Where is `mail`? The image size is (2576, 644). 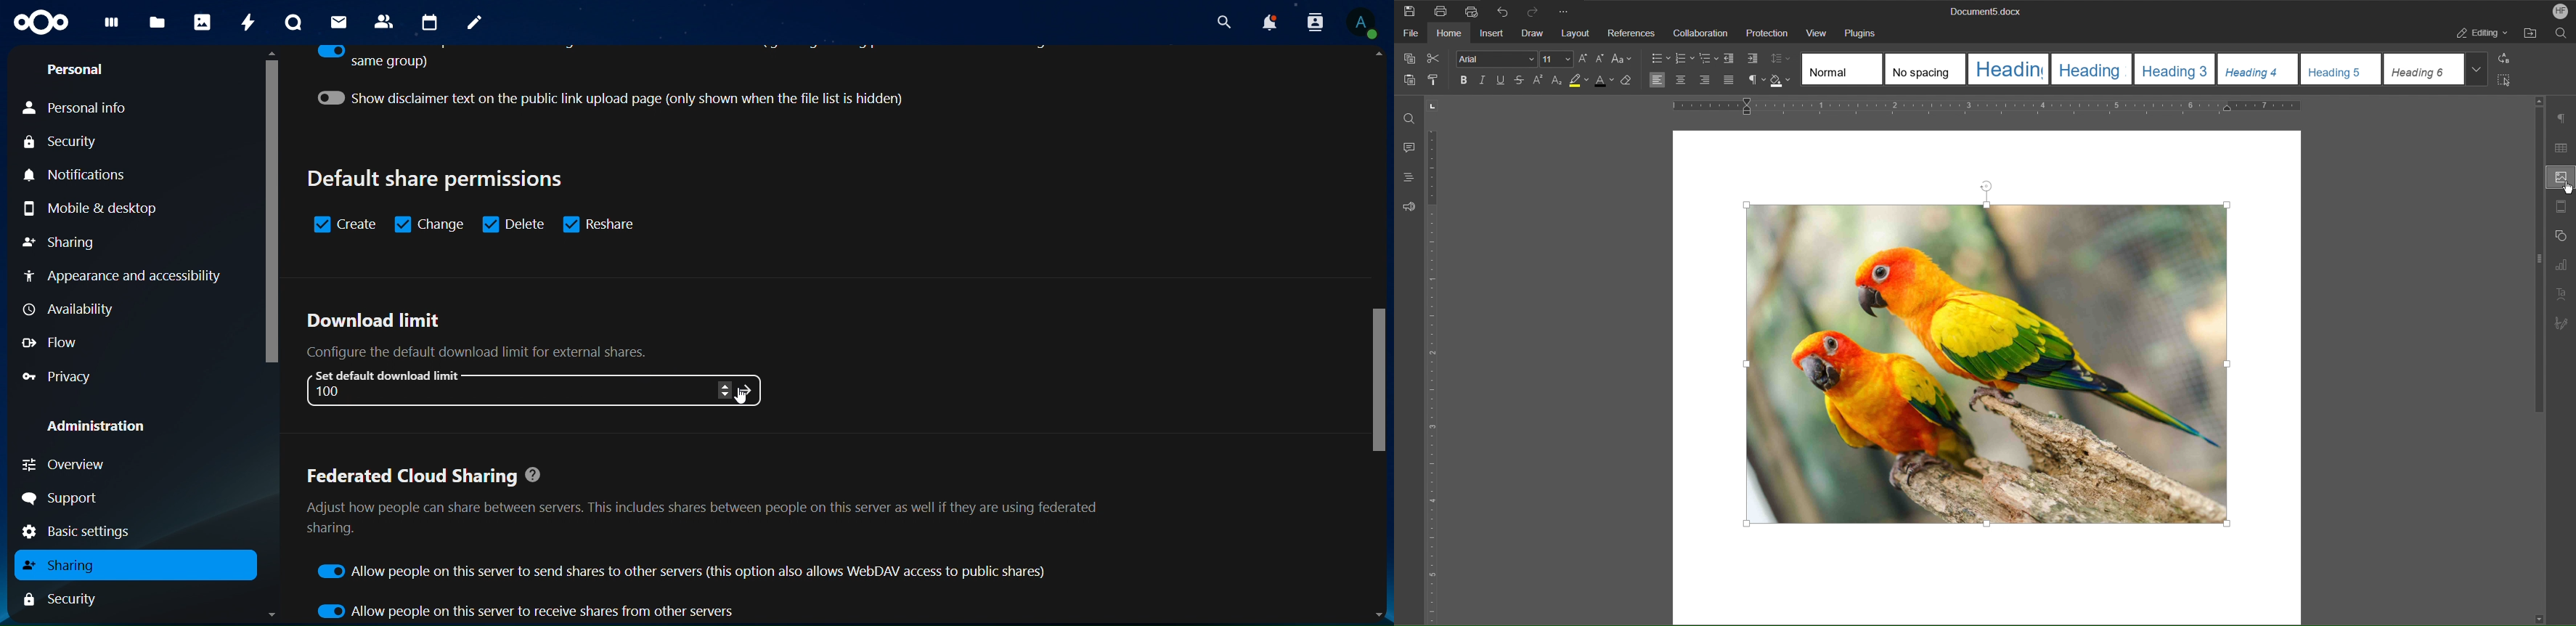
mail is located at coordinates (341, 23).